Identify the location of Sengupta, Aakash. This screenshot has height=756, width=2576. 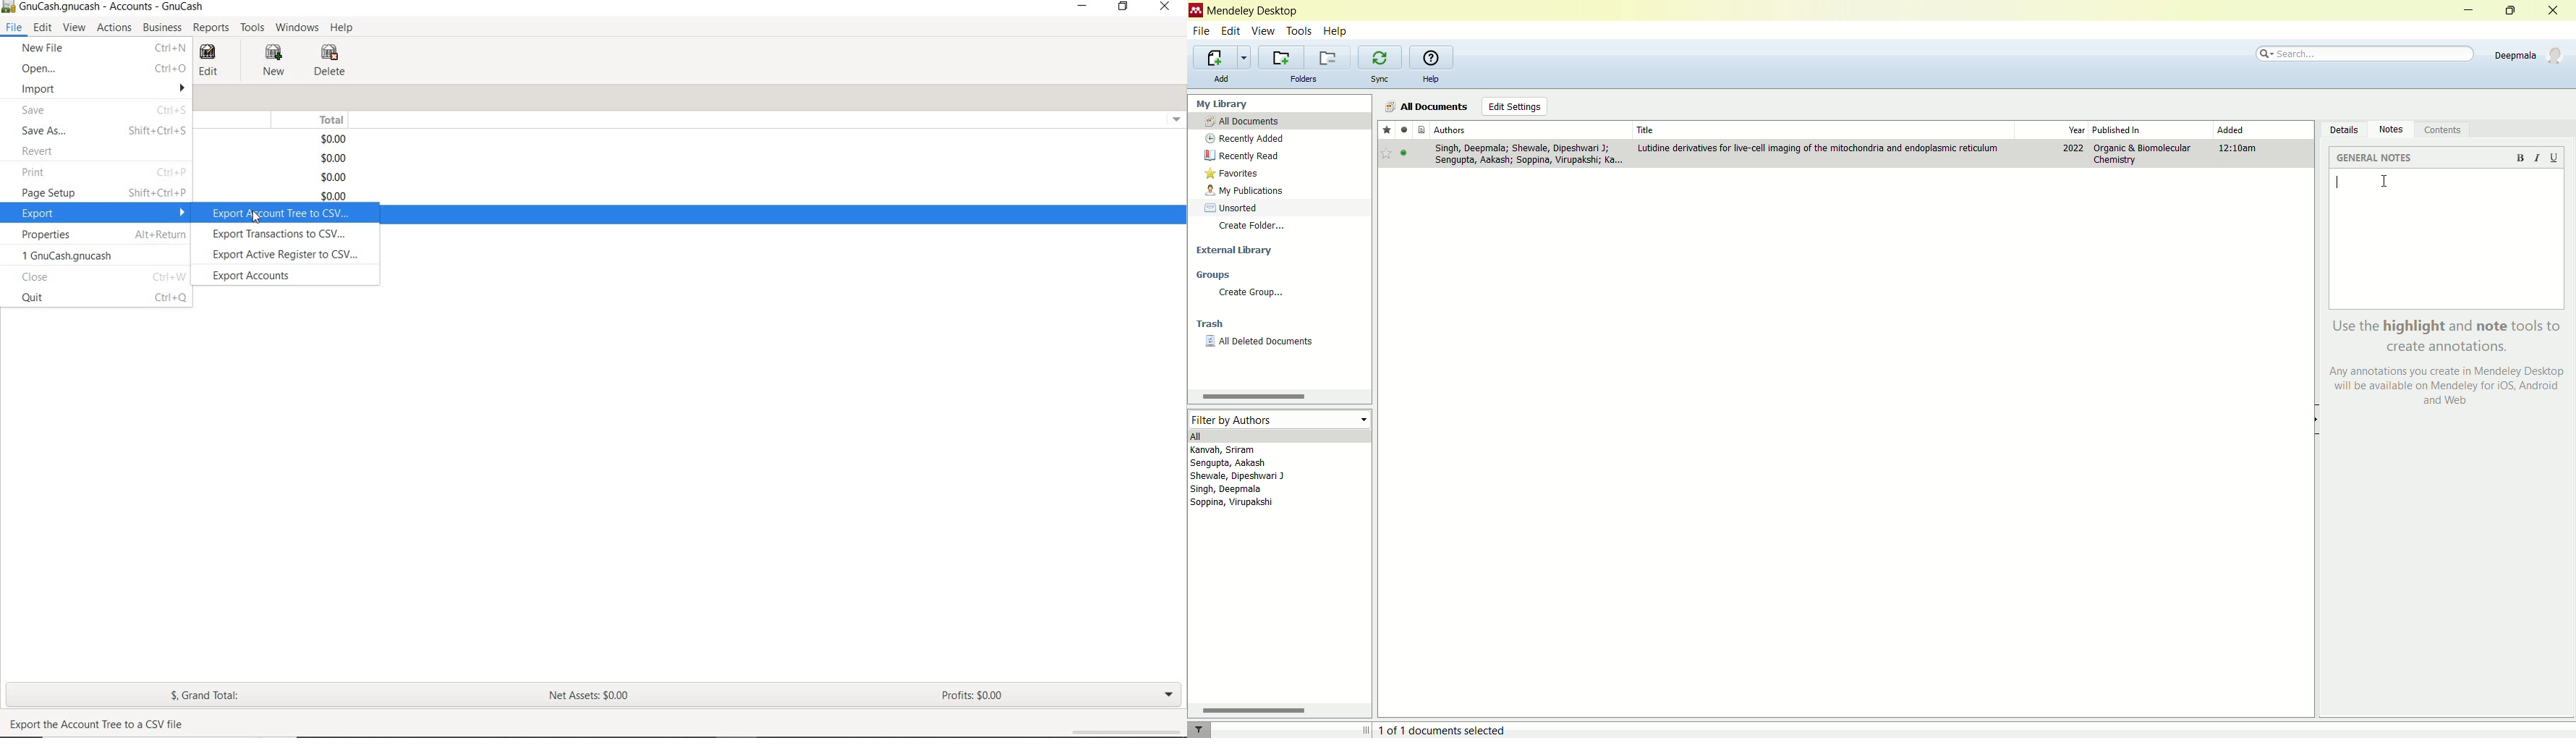
(1262, 463).